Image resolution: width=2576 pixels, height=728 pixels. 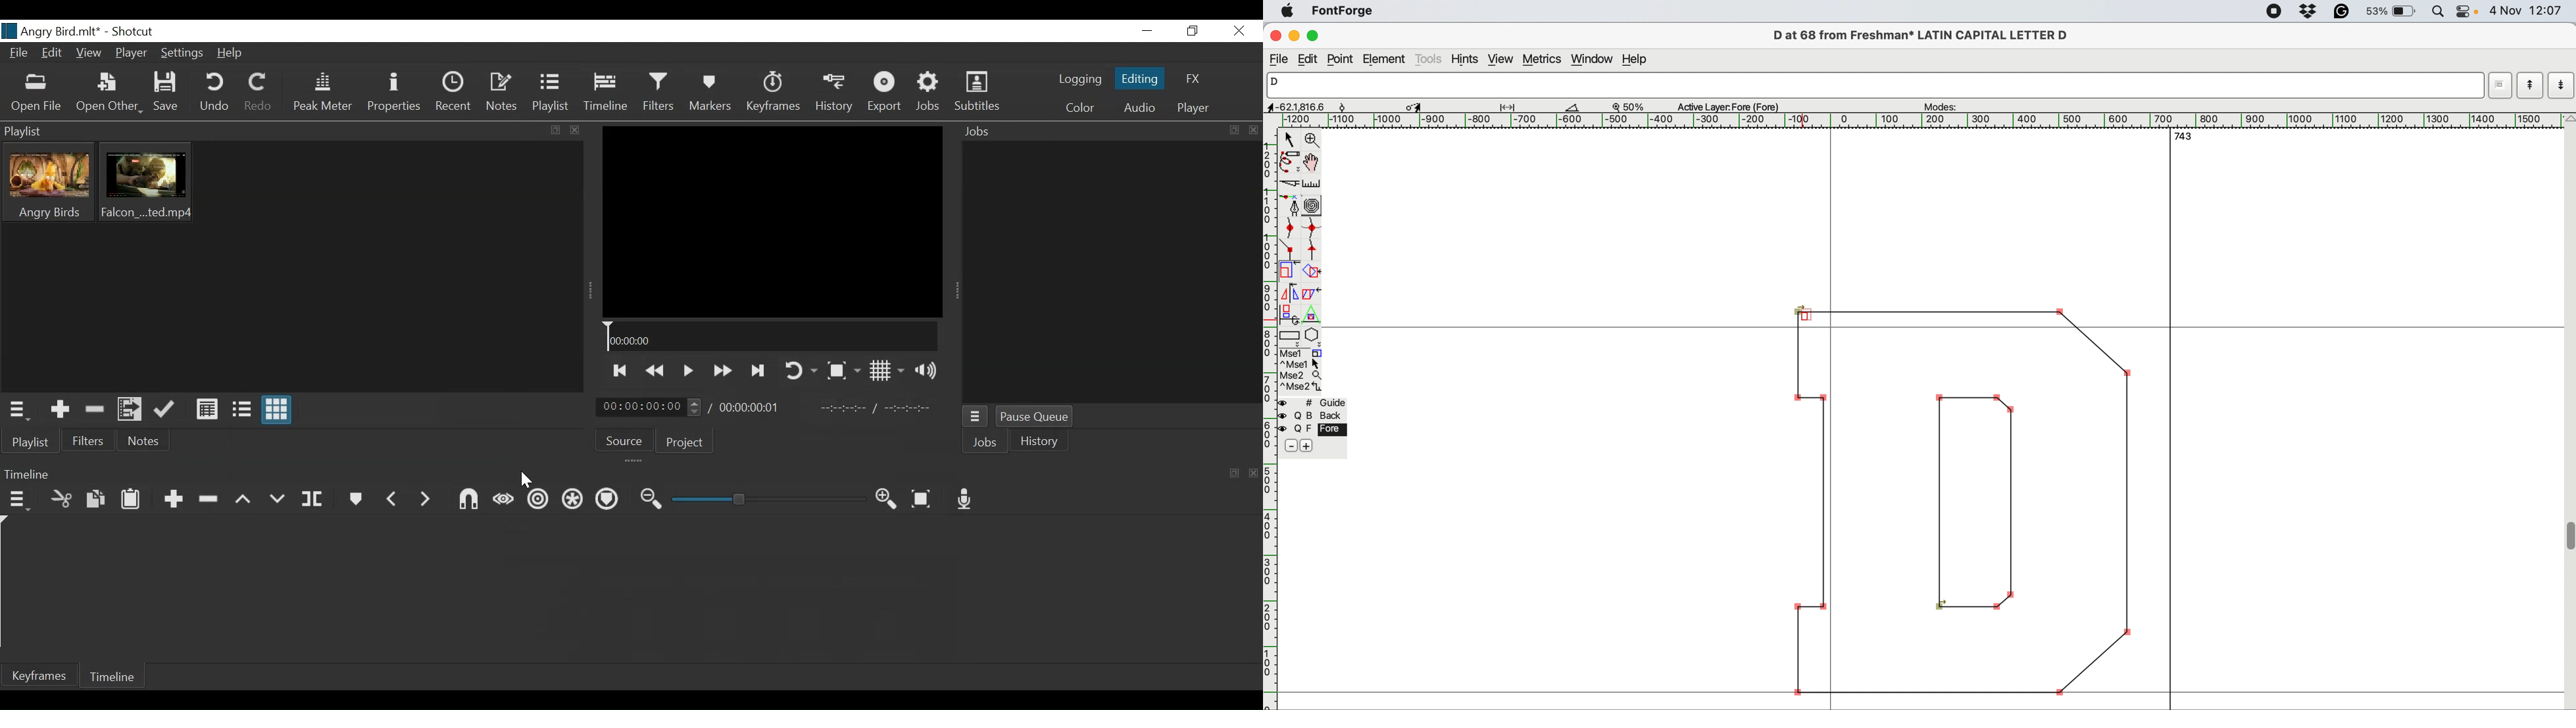 What do you see at coordinates (393, 93) in the screenshot?
I see `Properties` at bounding box center [393, 93].